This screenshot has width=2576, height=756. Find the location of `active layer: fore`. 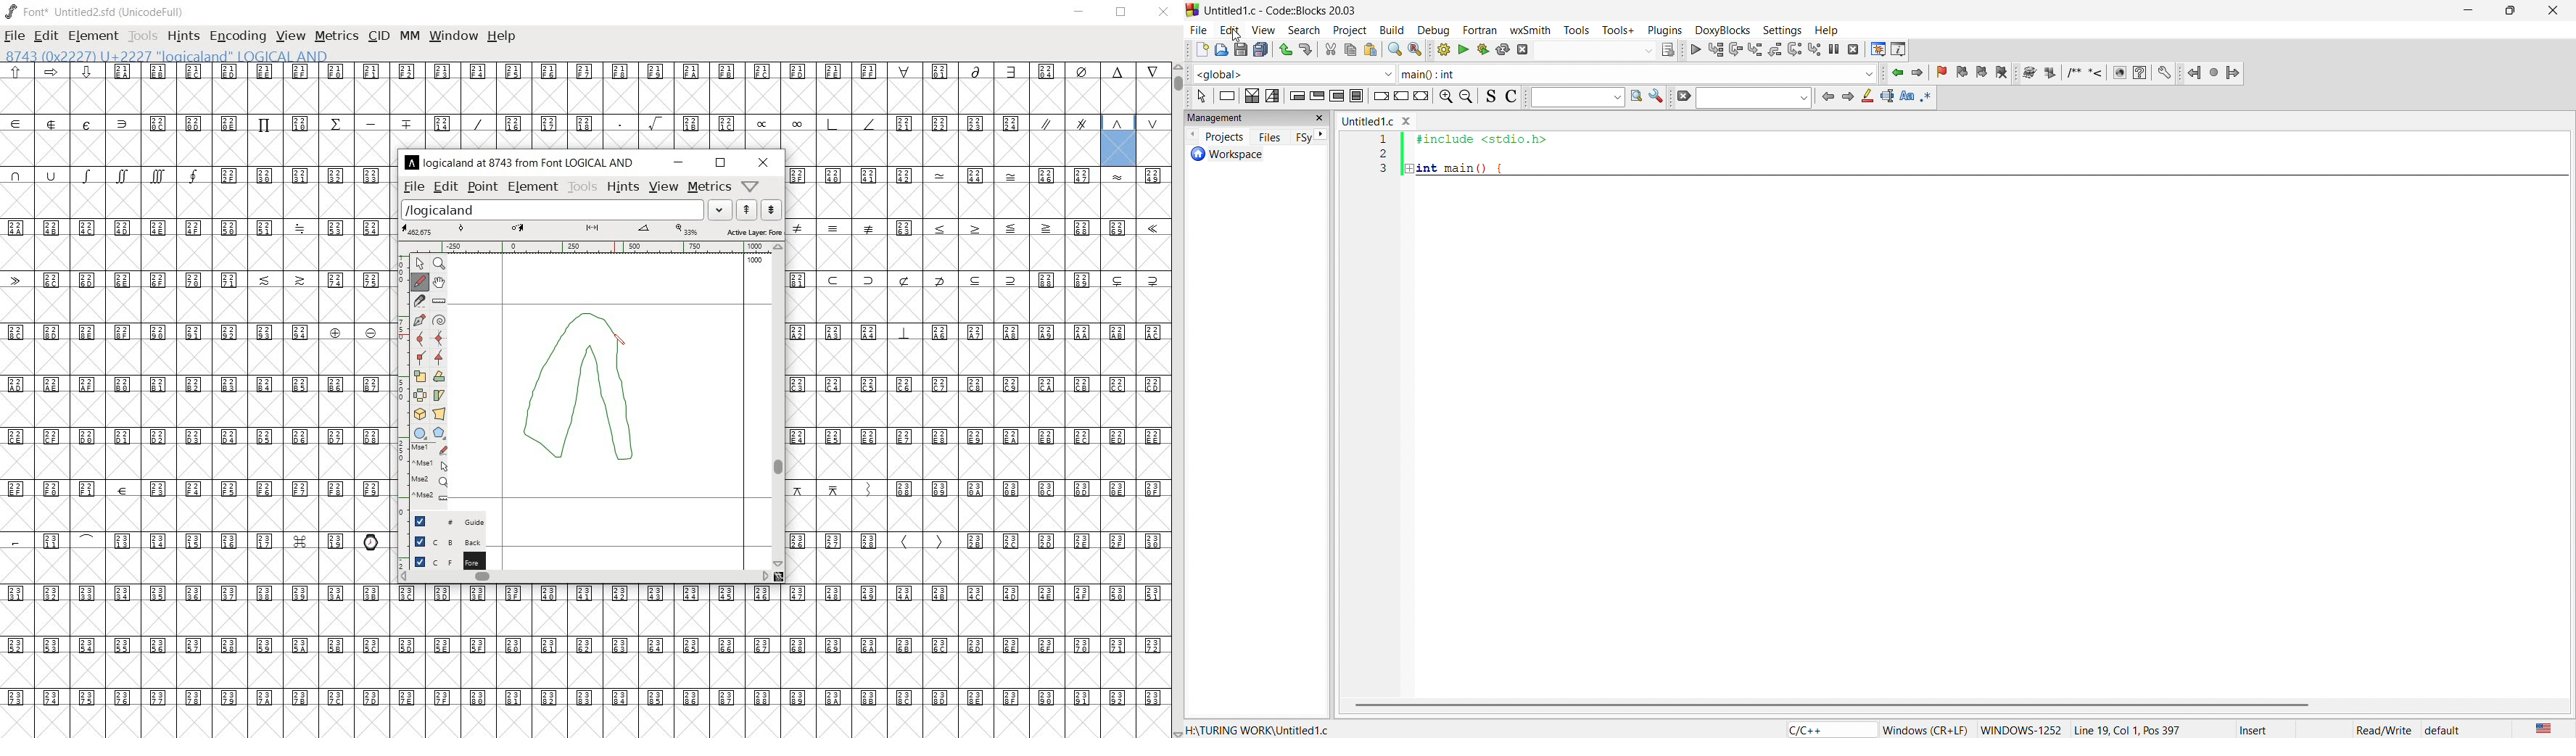

active layer: fore is located at coordinates (593, 230).